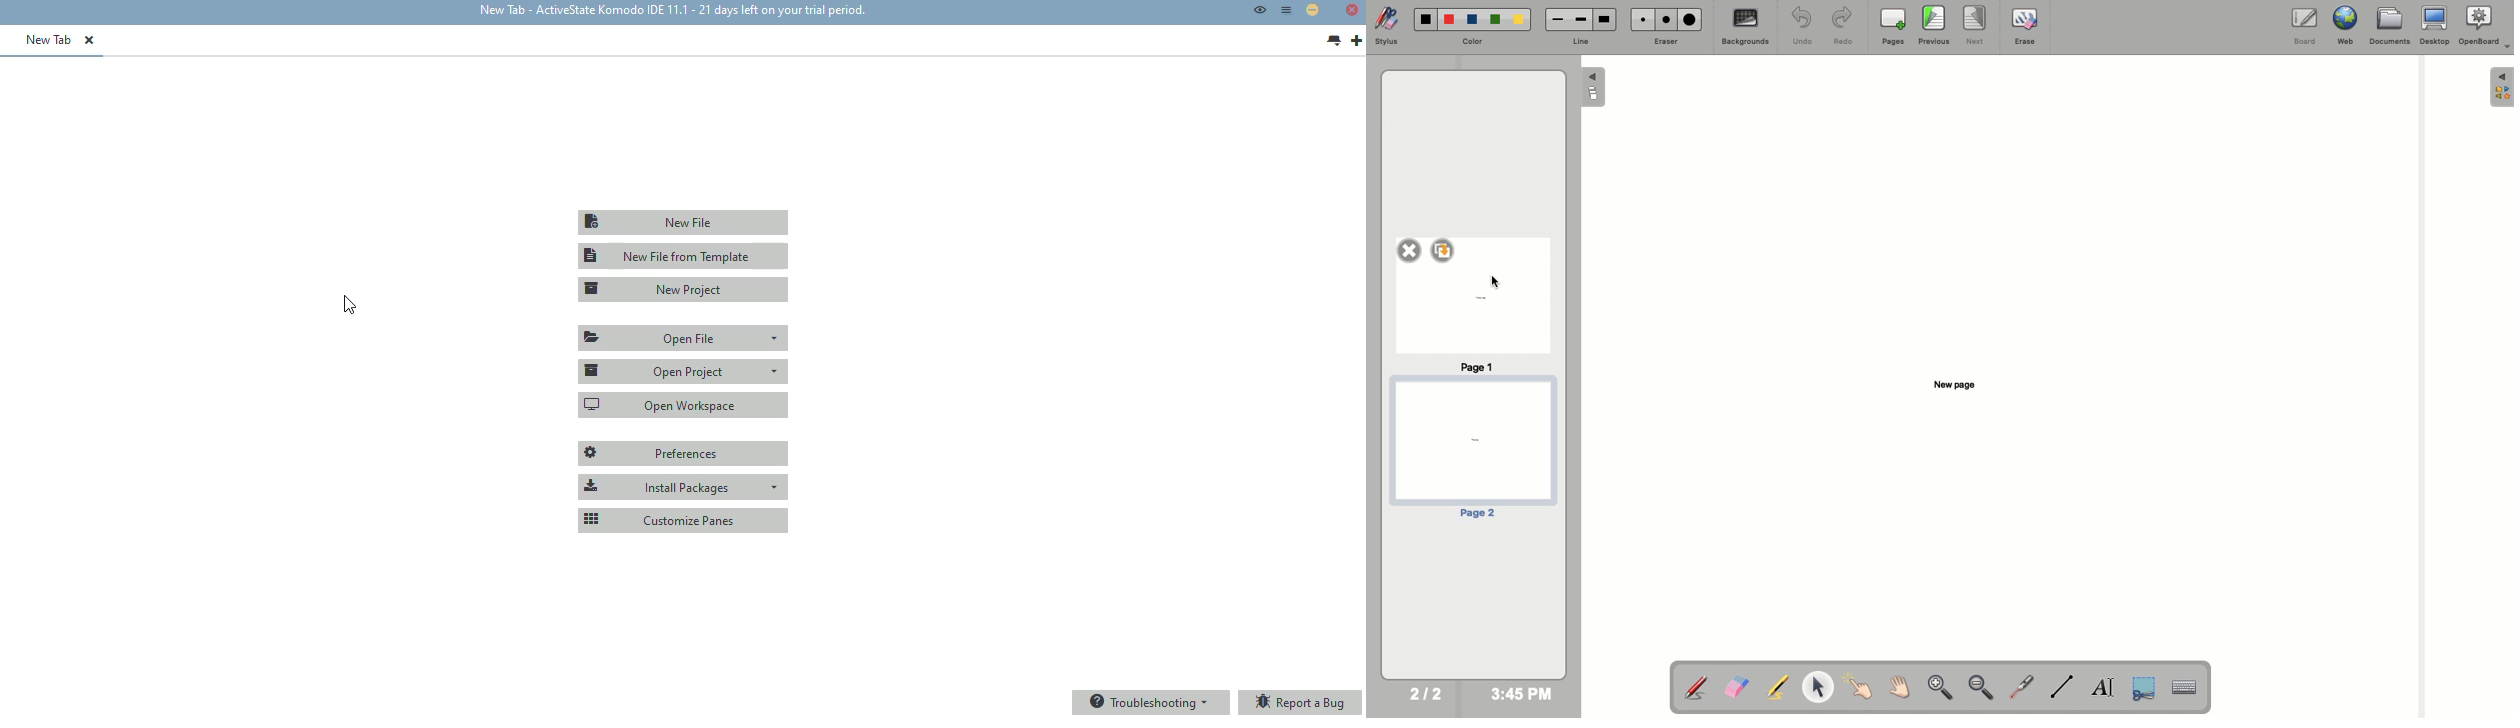  Describe the element at coordinates (2306, 28) in the screenshot. I see `Board` at that location.